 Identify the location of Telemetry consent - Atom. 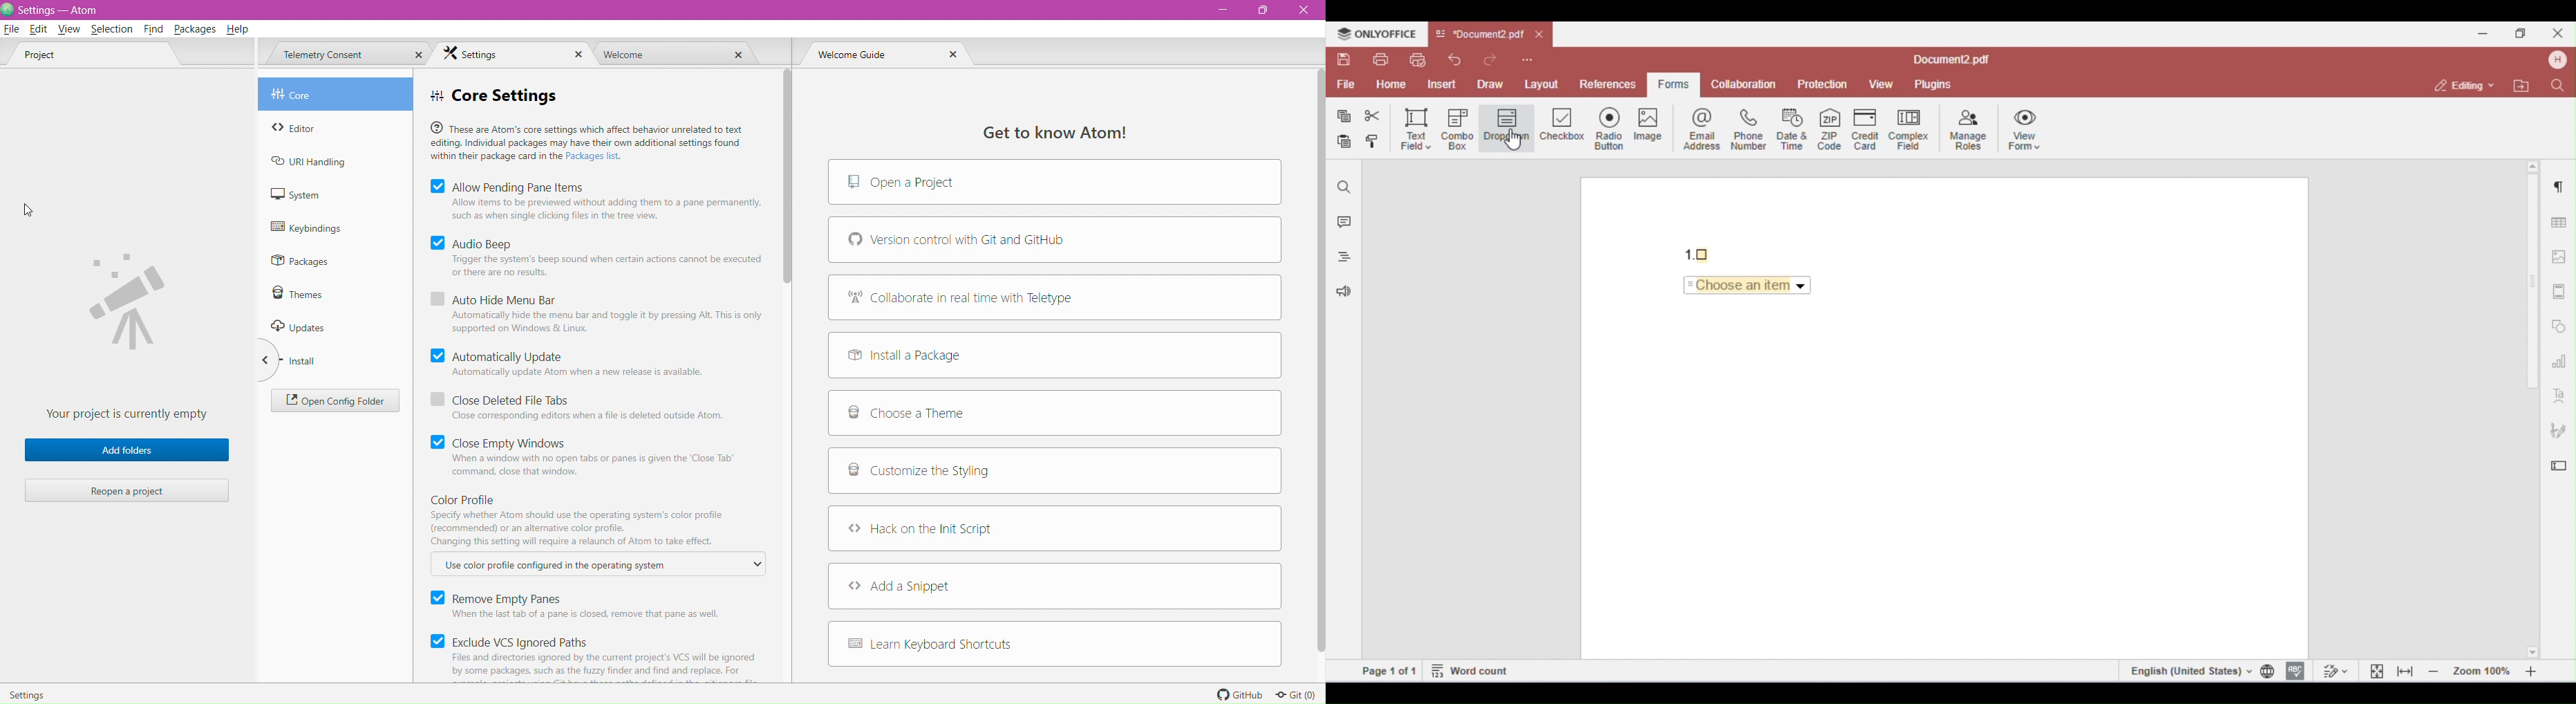
(89, 10).